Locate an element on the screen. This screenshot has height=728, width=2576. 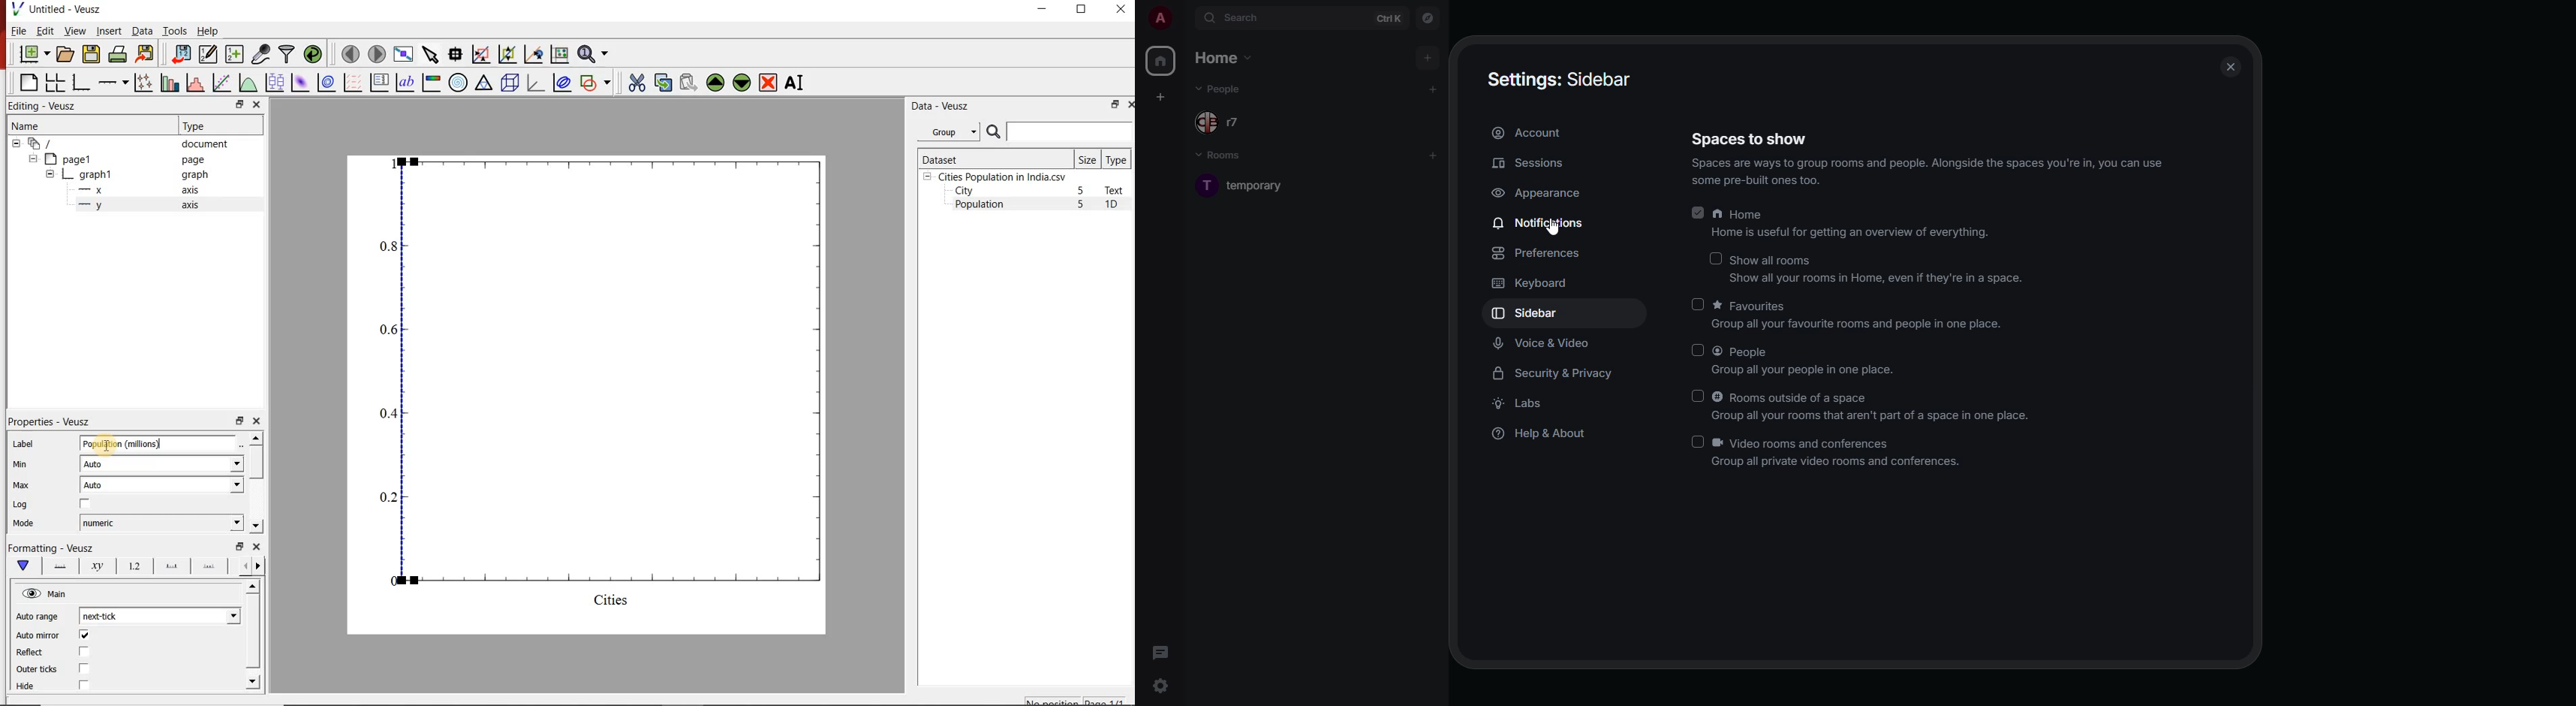
new document is located at coordinates (32, 55).